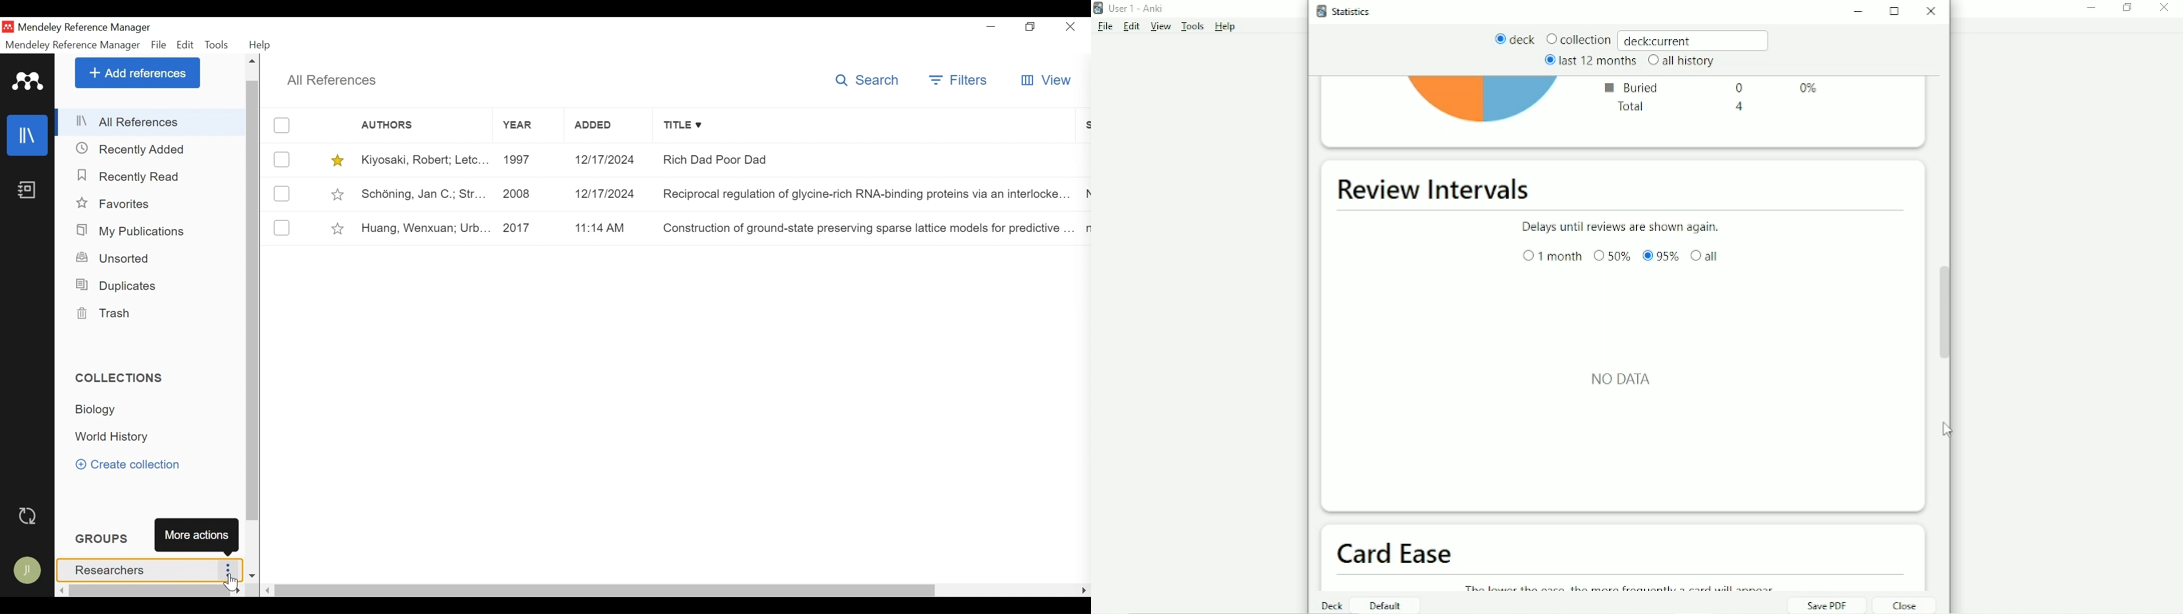 The width and height of the screenshot is (2184, 616). I want to click on Default, so click(1383, 605).